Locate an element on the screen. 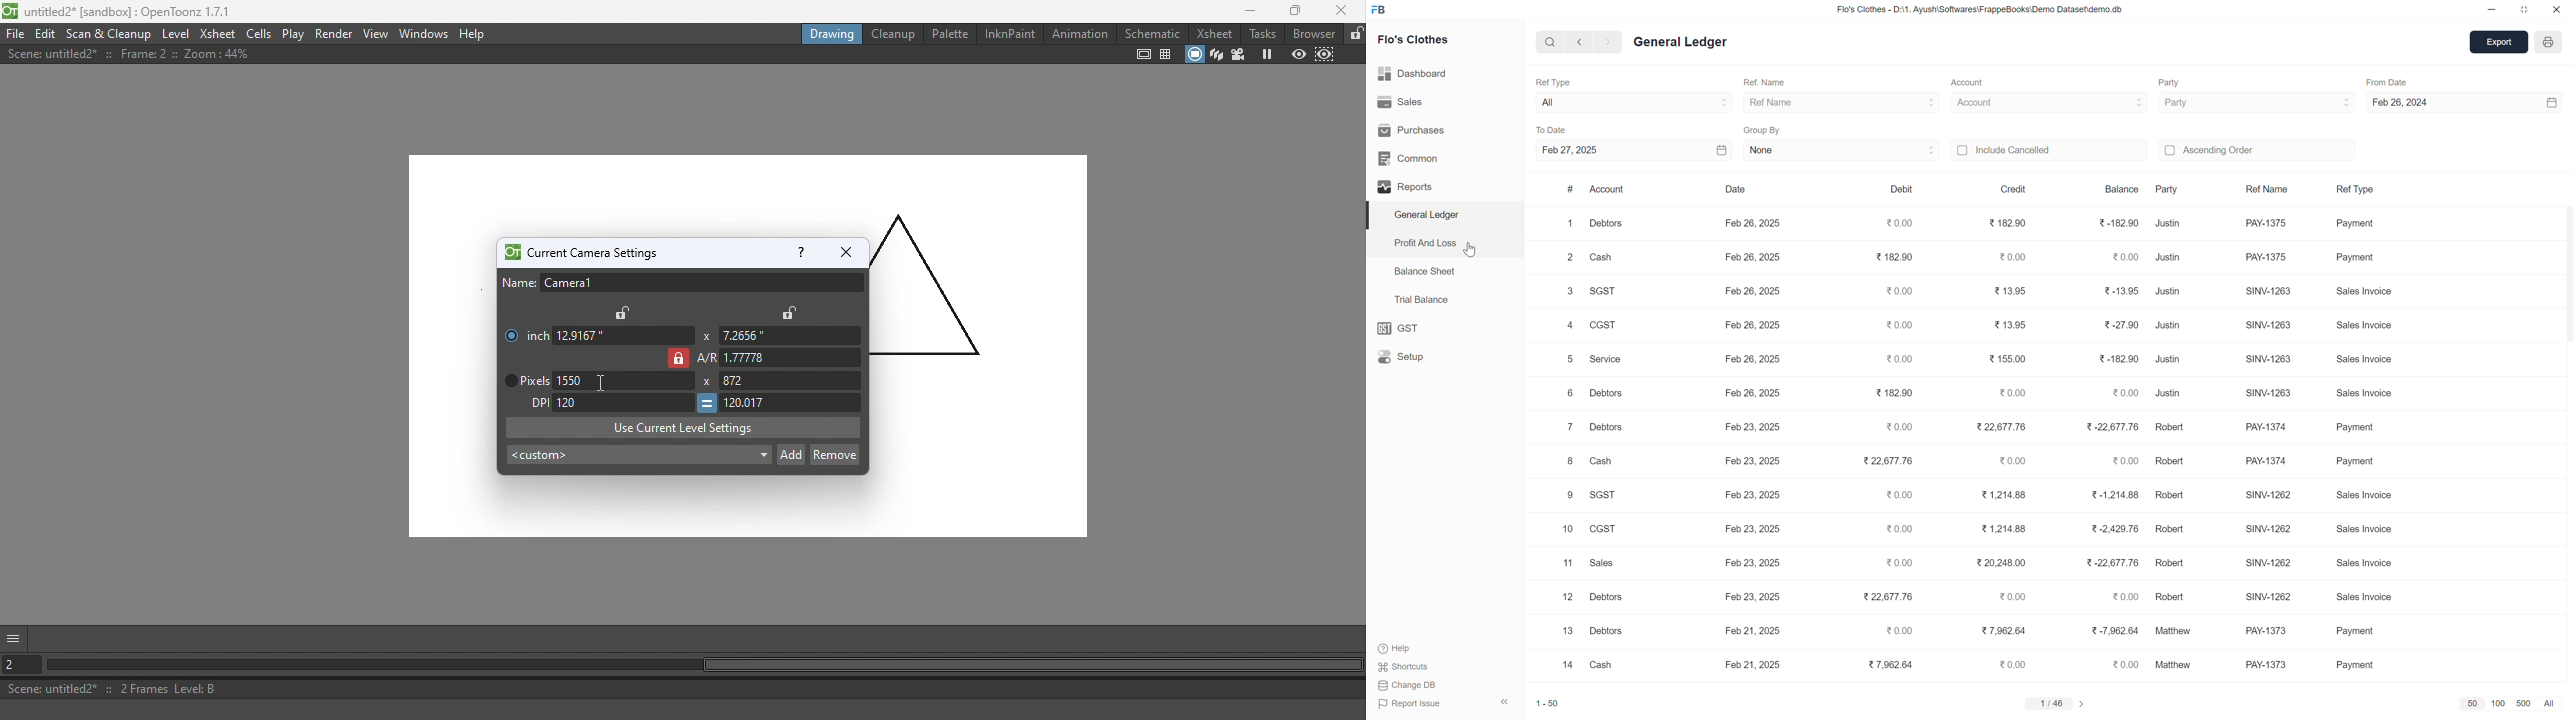 The width and height of the screenshot is (2576, 728). Debtors is located at coordinates (1604, 632).